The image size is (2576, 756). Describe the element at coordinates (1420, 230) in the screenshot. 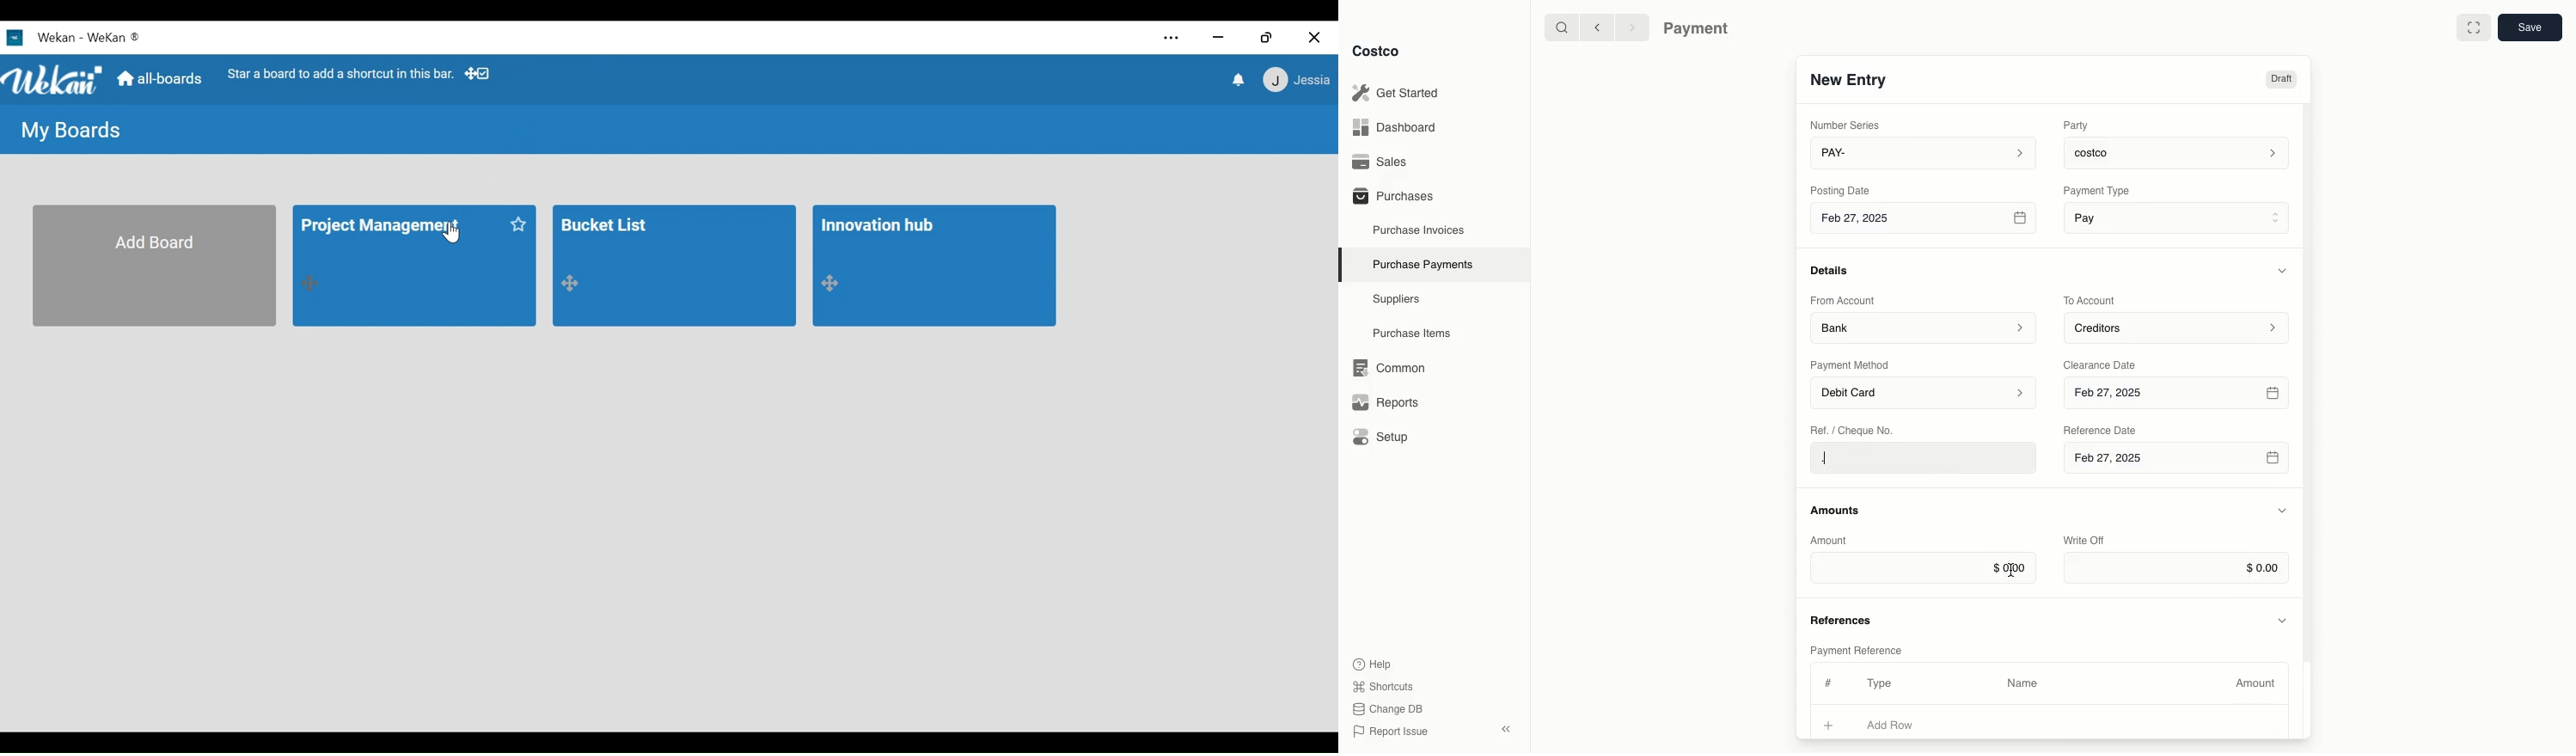

I see `Purchase Invoices` at that location.